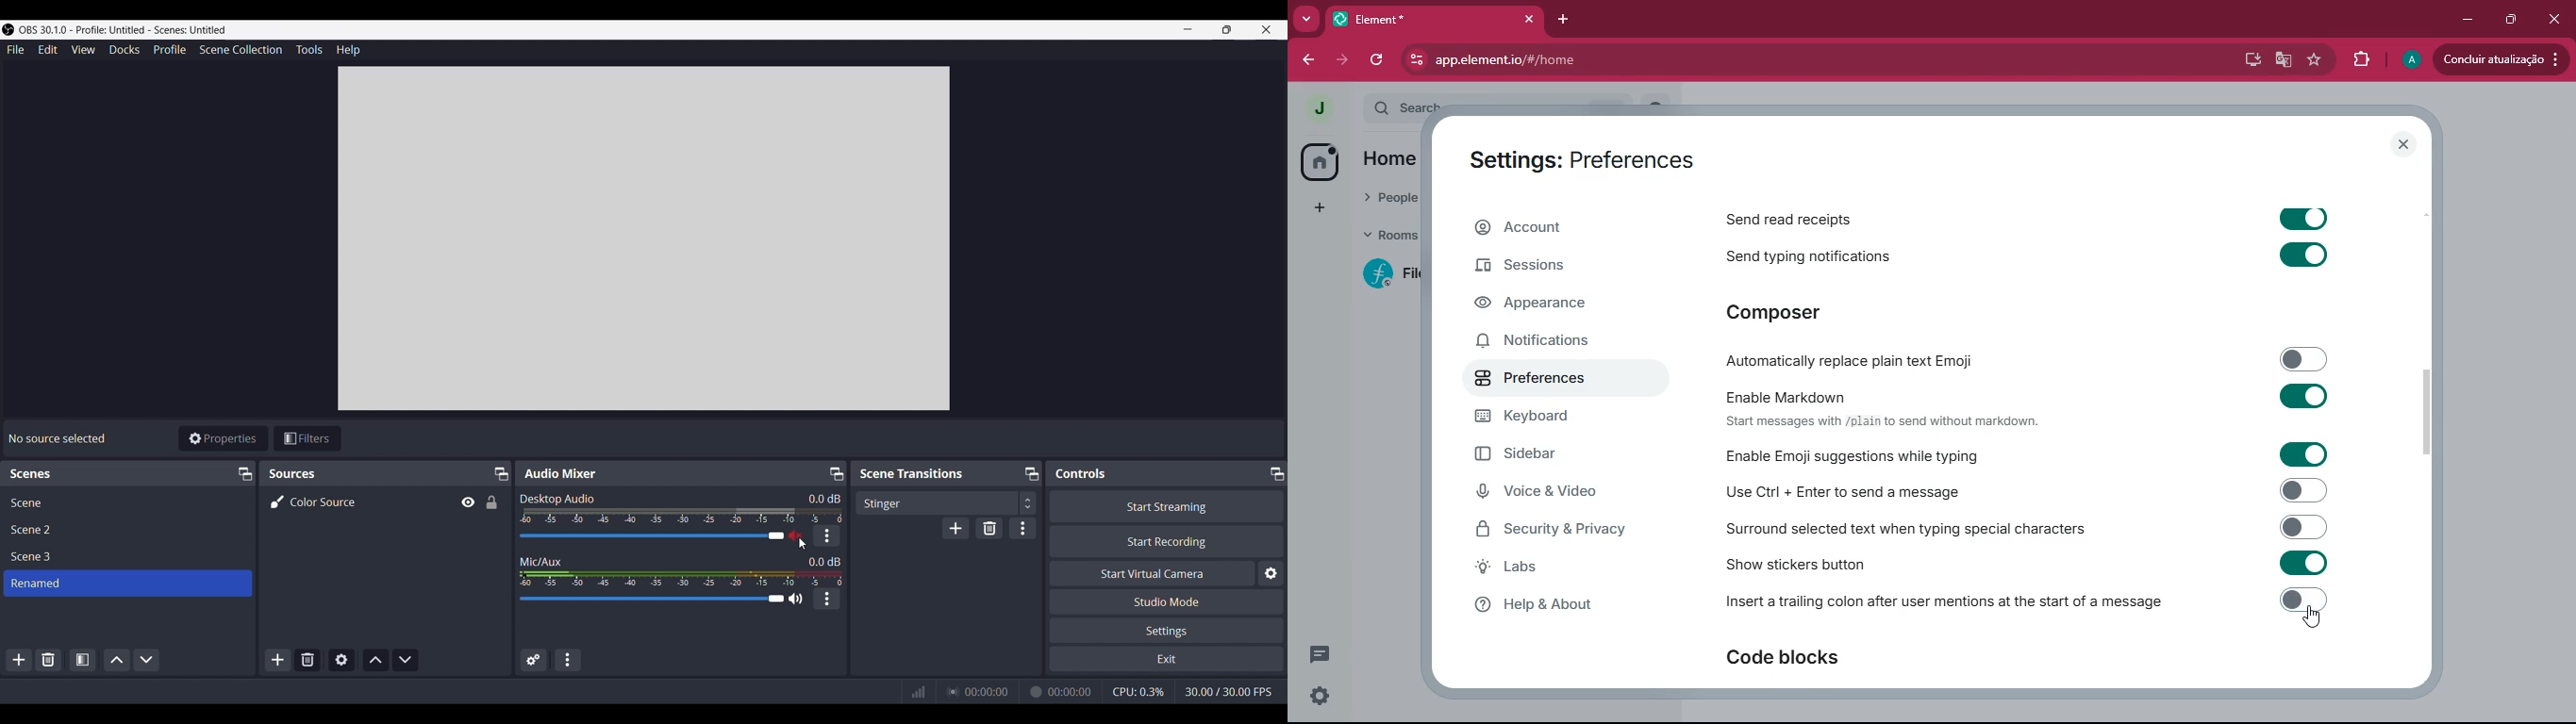 Image resolution: width=2576 pixels, height=728 pixels. What do you see at coordinates (33, 530) in the screenshot?
I see `Total number of scenes` at bounding box center [33, 530].